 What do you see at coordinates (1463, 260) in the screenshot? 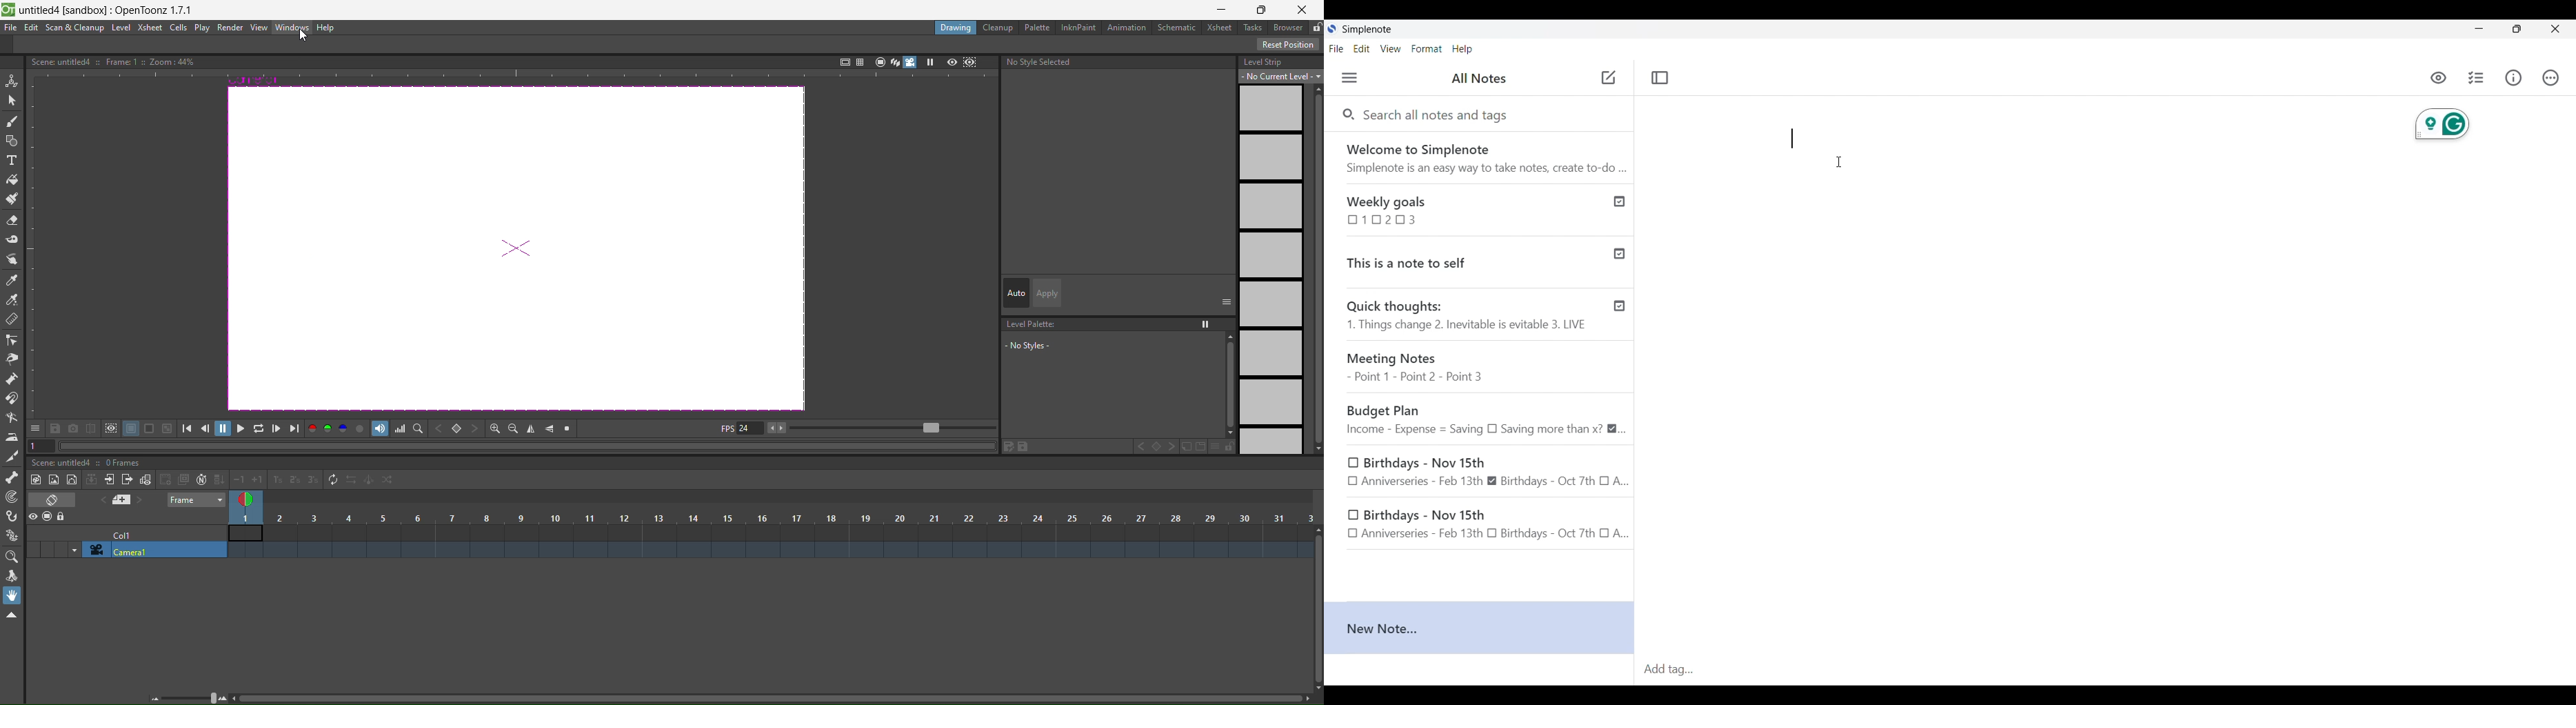
I see `This is a note to self` at bounding box center [1463, 260].